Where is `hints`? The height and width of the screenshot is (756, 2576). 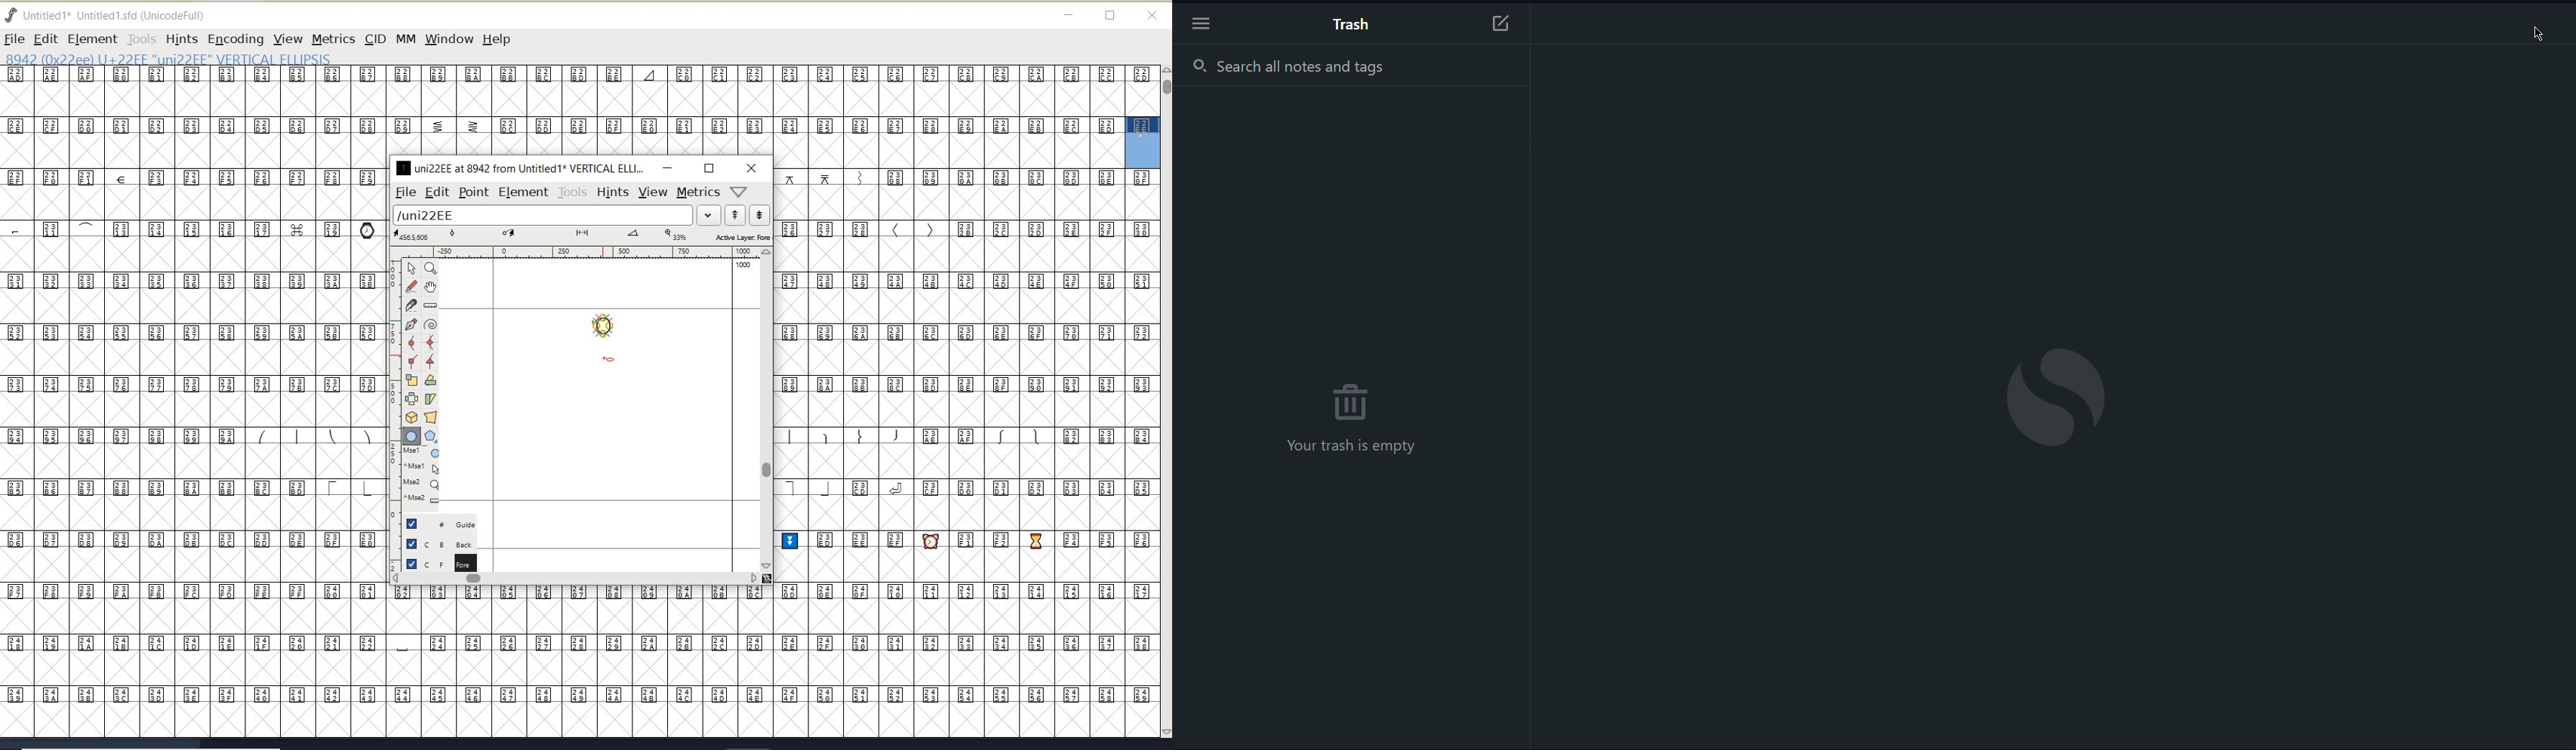 hints is located at coordinates (612, 193).